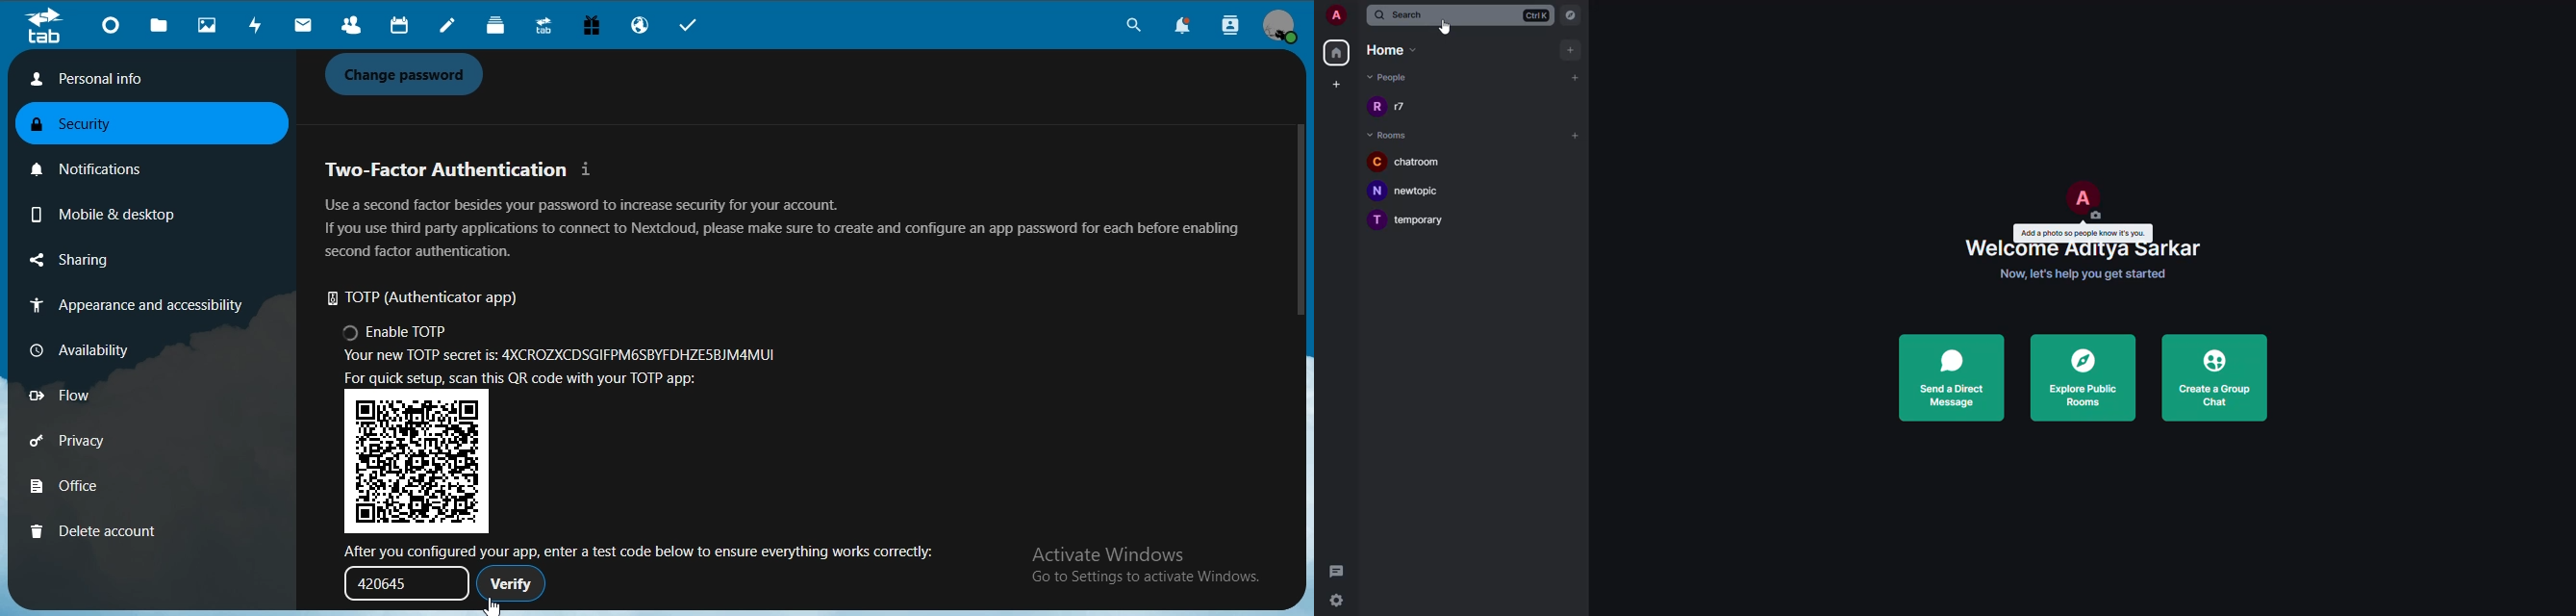  Describe the element at coordinates (94, 530) in the screenshot. I see `delete account` at that location.